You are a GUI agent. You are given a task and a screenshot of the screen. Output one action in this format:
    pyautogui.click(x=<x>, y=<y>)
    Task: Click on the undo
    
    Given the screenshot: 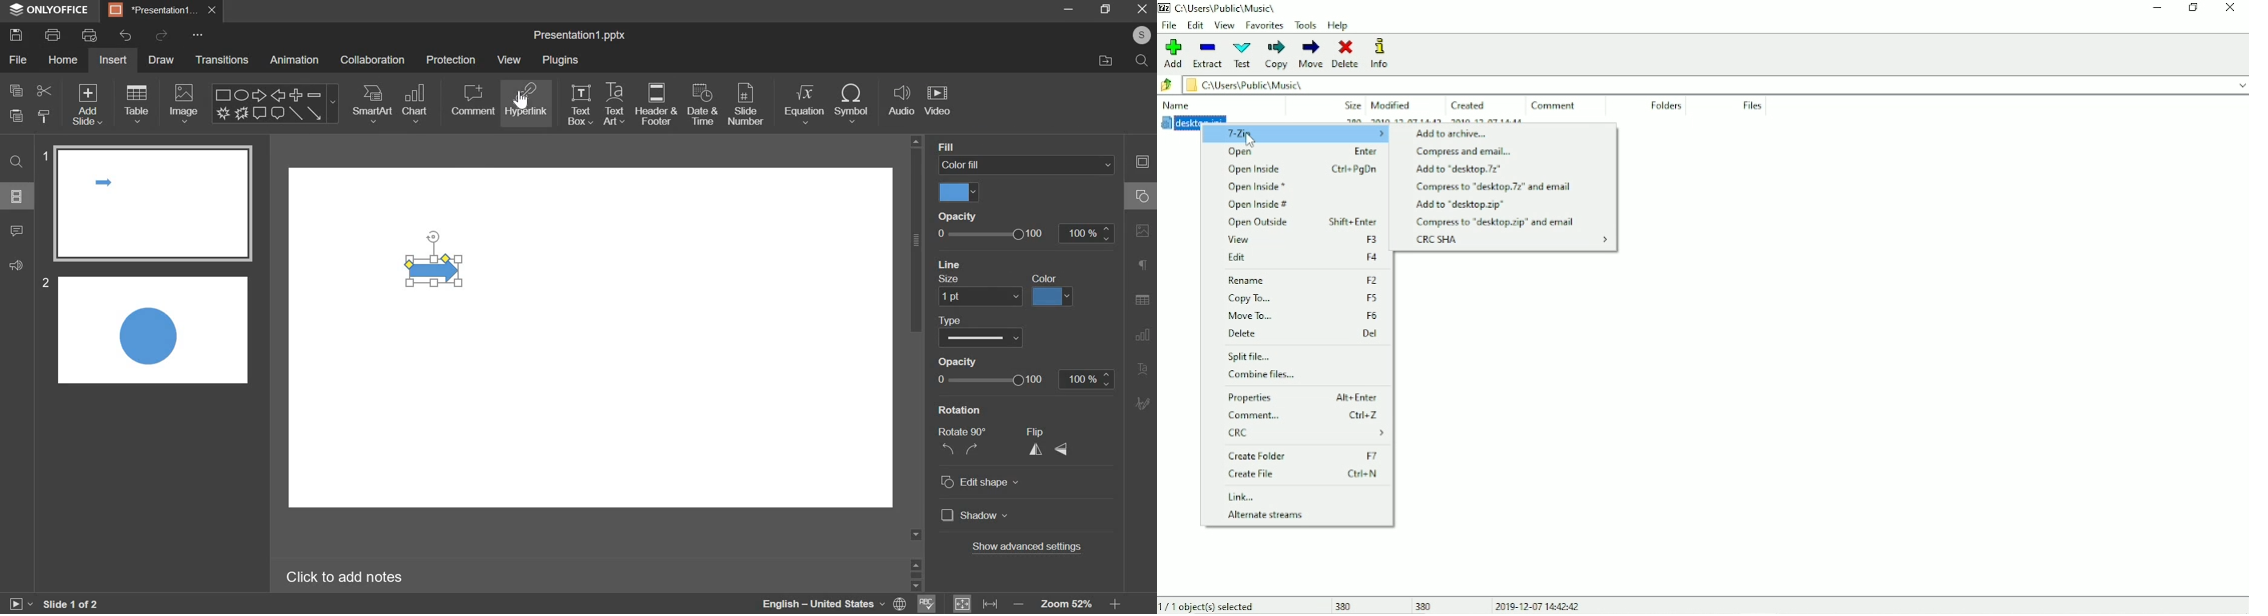 What is the action you would take?
    pyautogui.click(x=129, y=34)
    